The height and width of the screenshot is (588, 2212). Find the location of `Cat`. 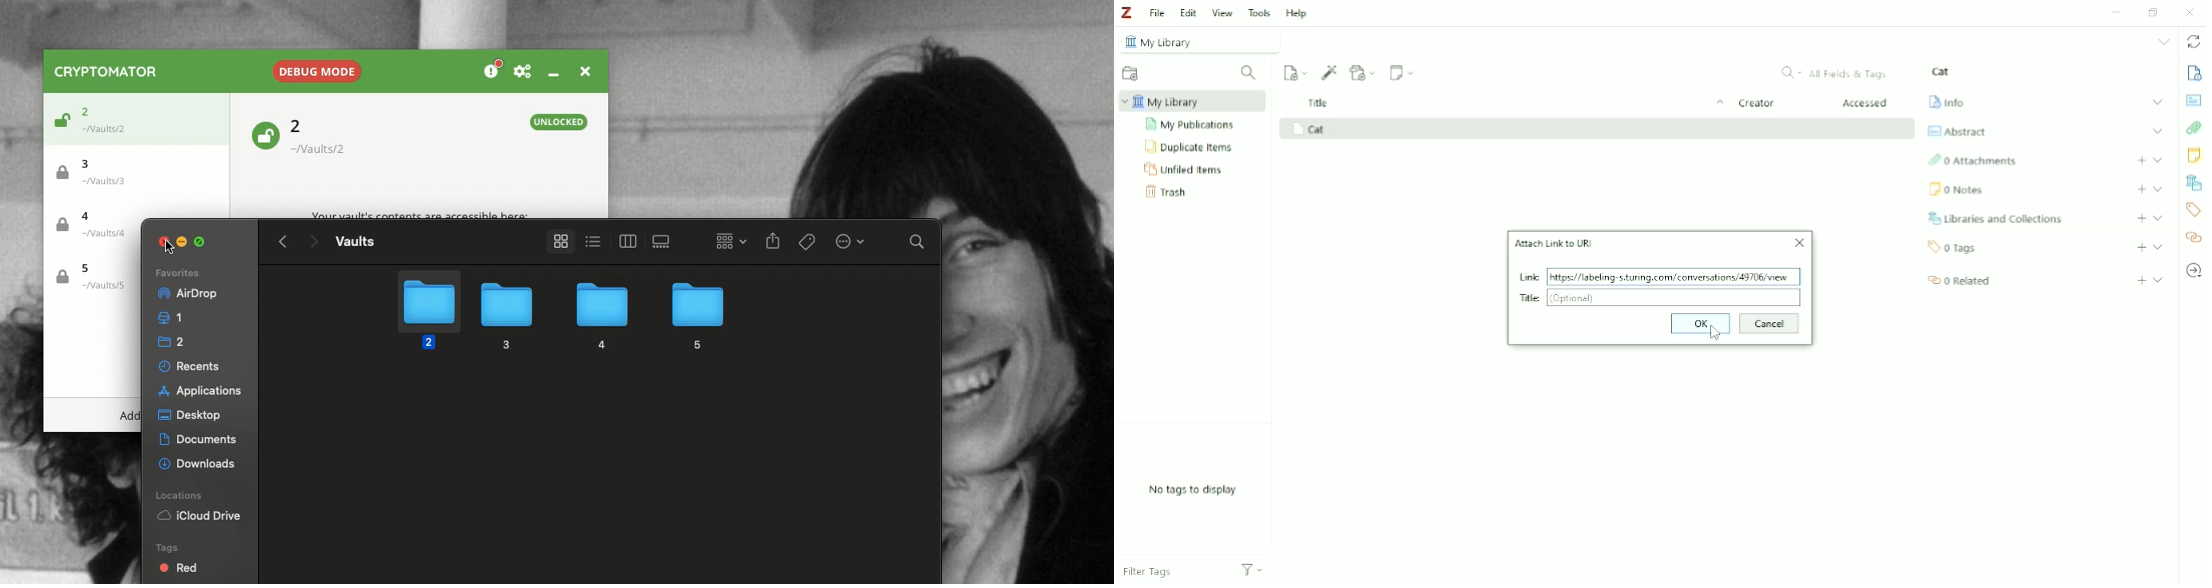

Cat is located at coordinates (1941, 71).